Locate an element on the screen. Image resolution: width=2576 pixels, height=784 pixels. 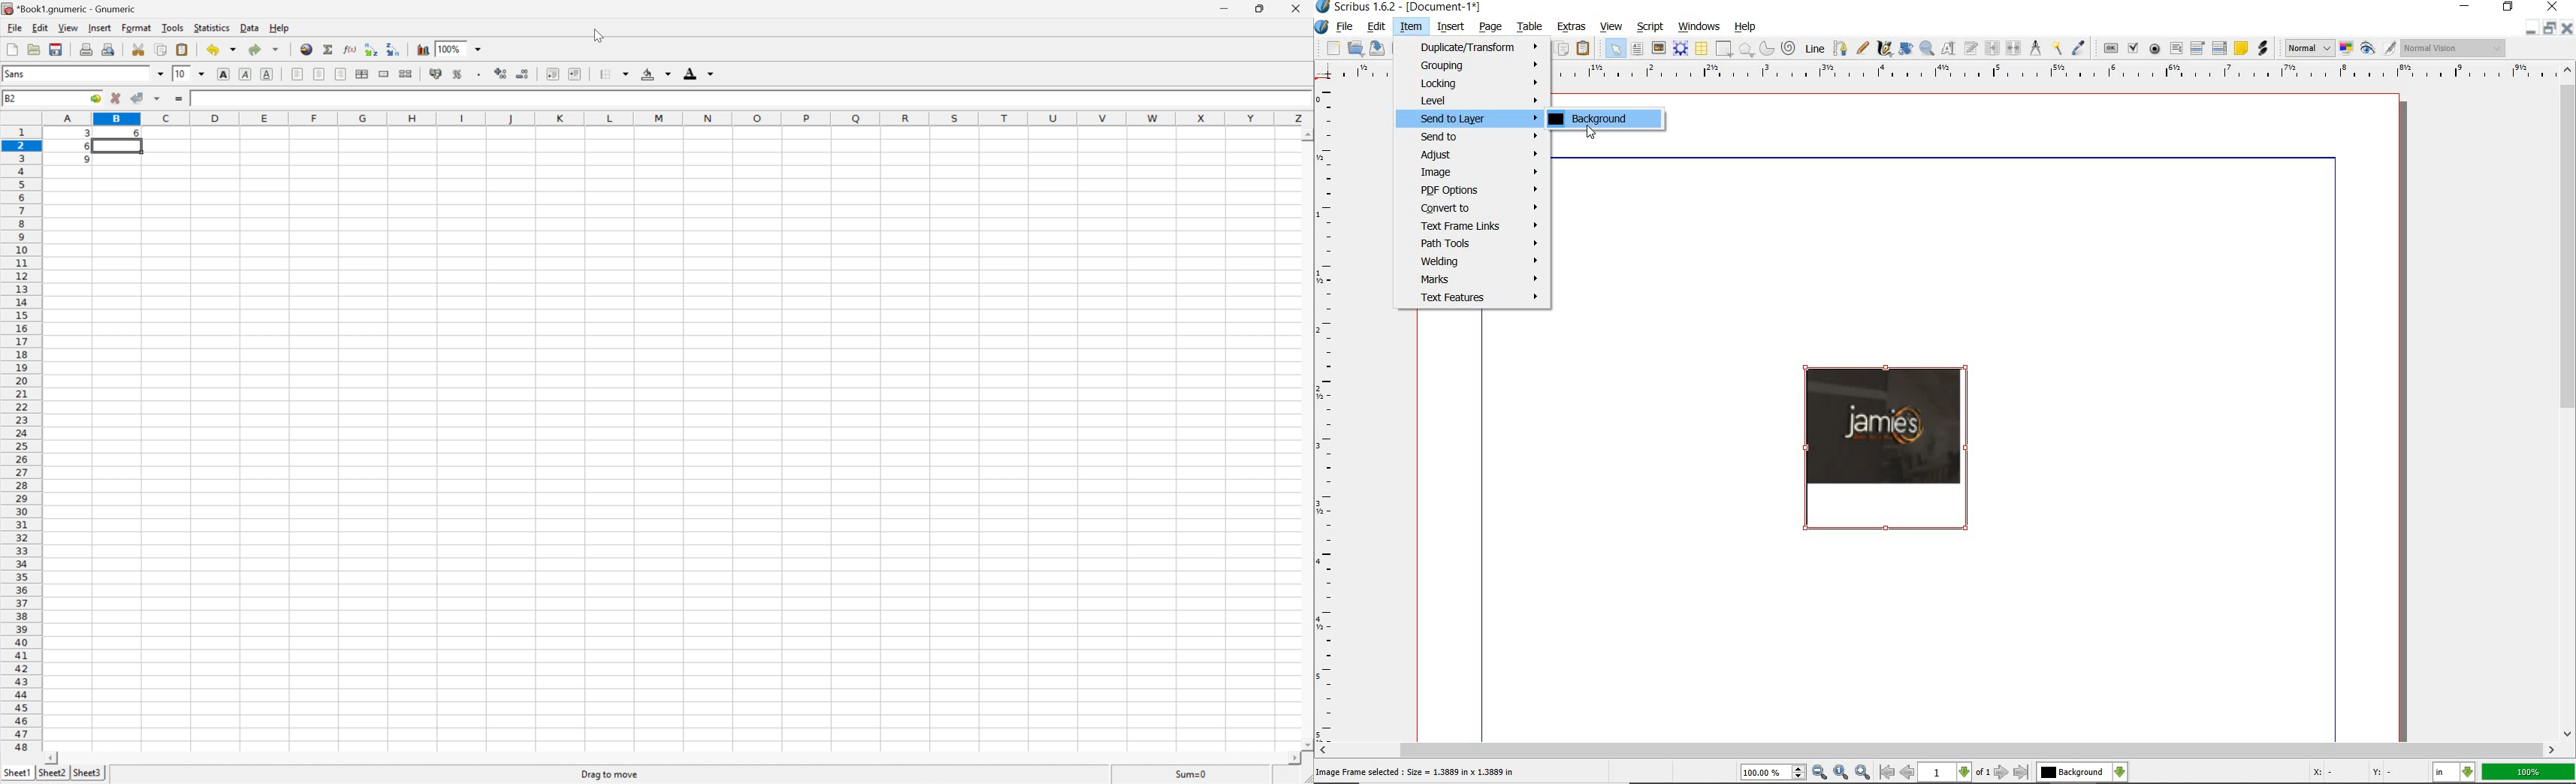
Insert a chart is located at coordinates (424, 50).